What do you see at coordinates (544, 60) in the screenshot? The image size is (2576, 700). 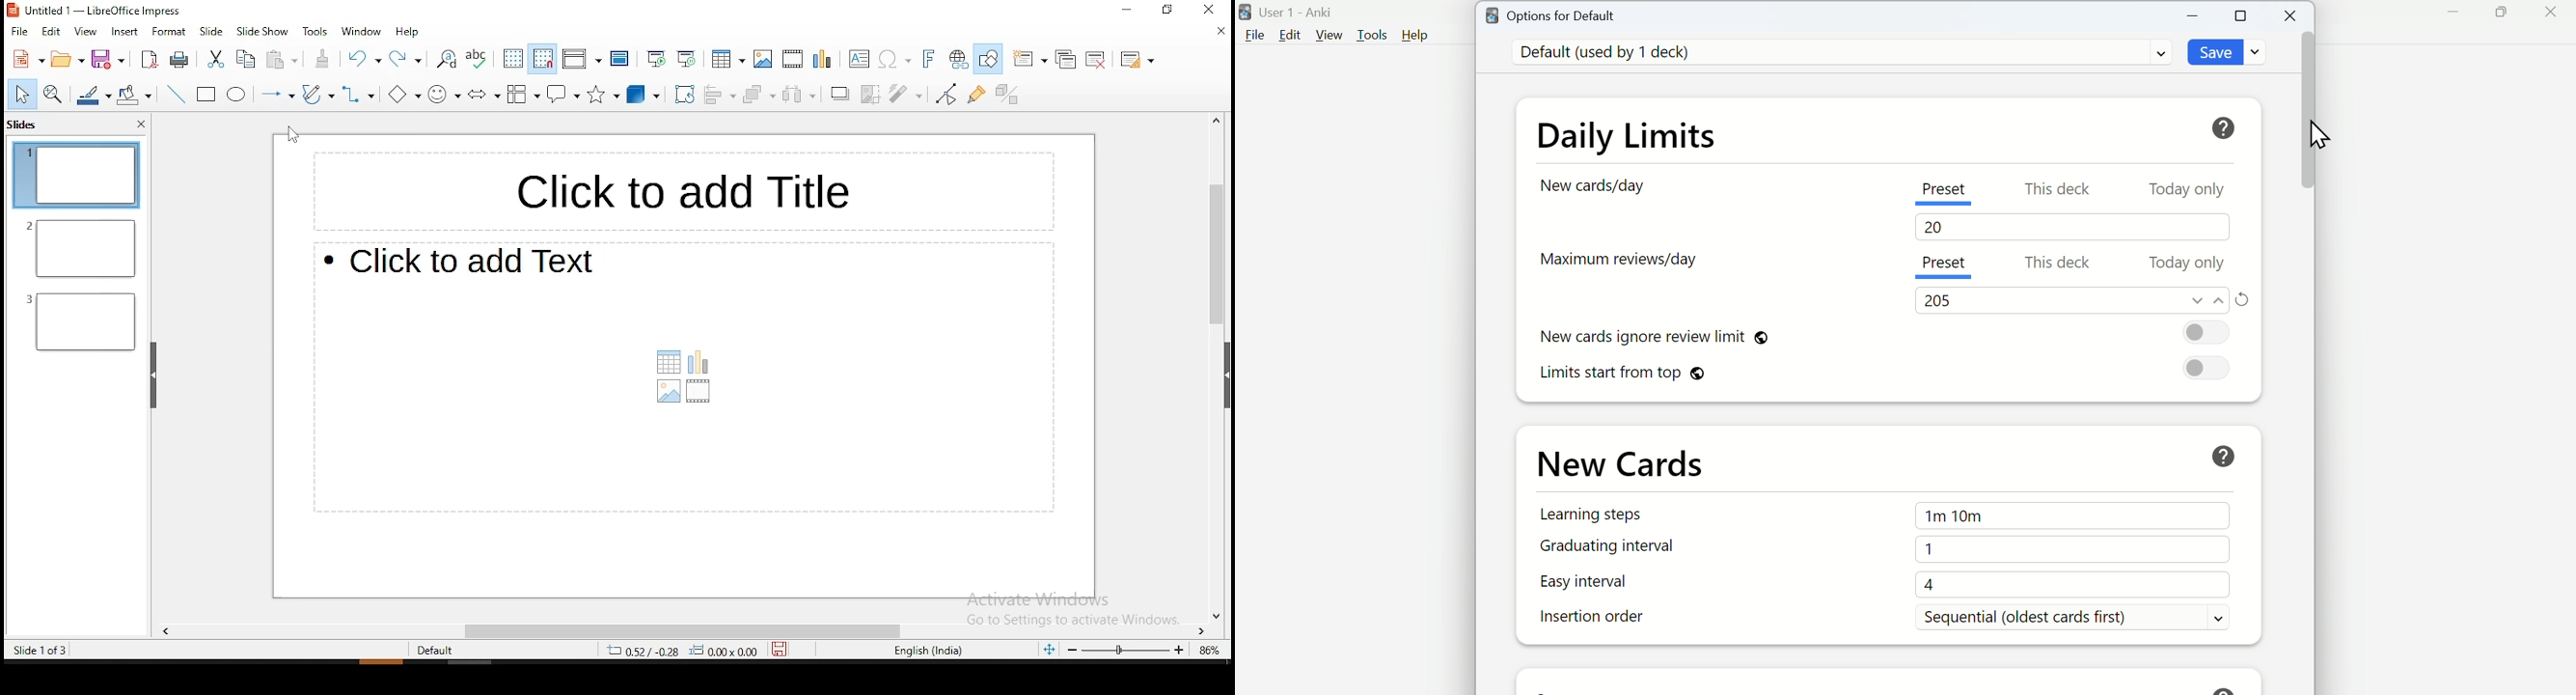 I see `snap to grid` at bounding box center [544, 60].